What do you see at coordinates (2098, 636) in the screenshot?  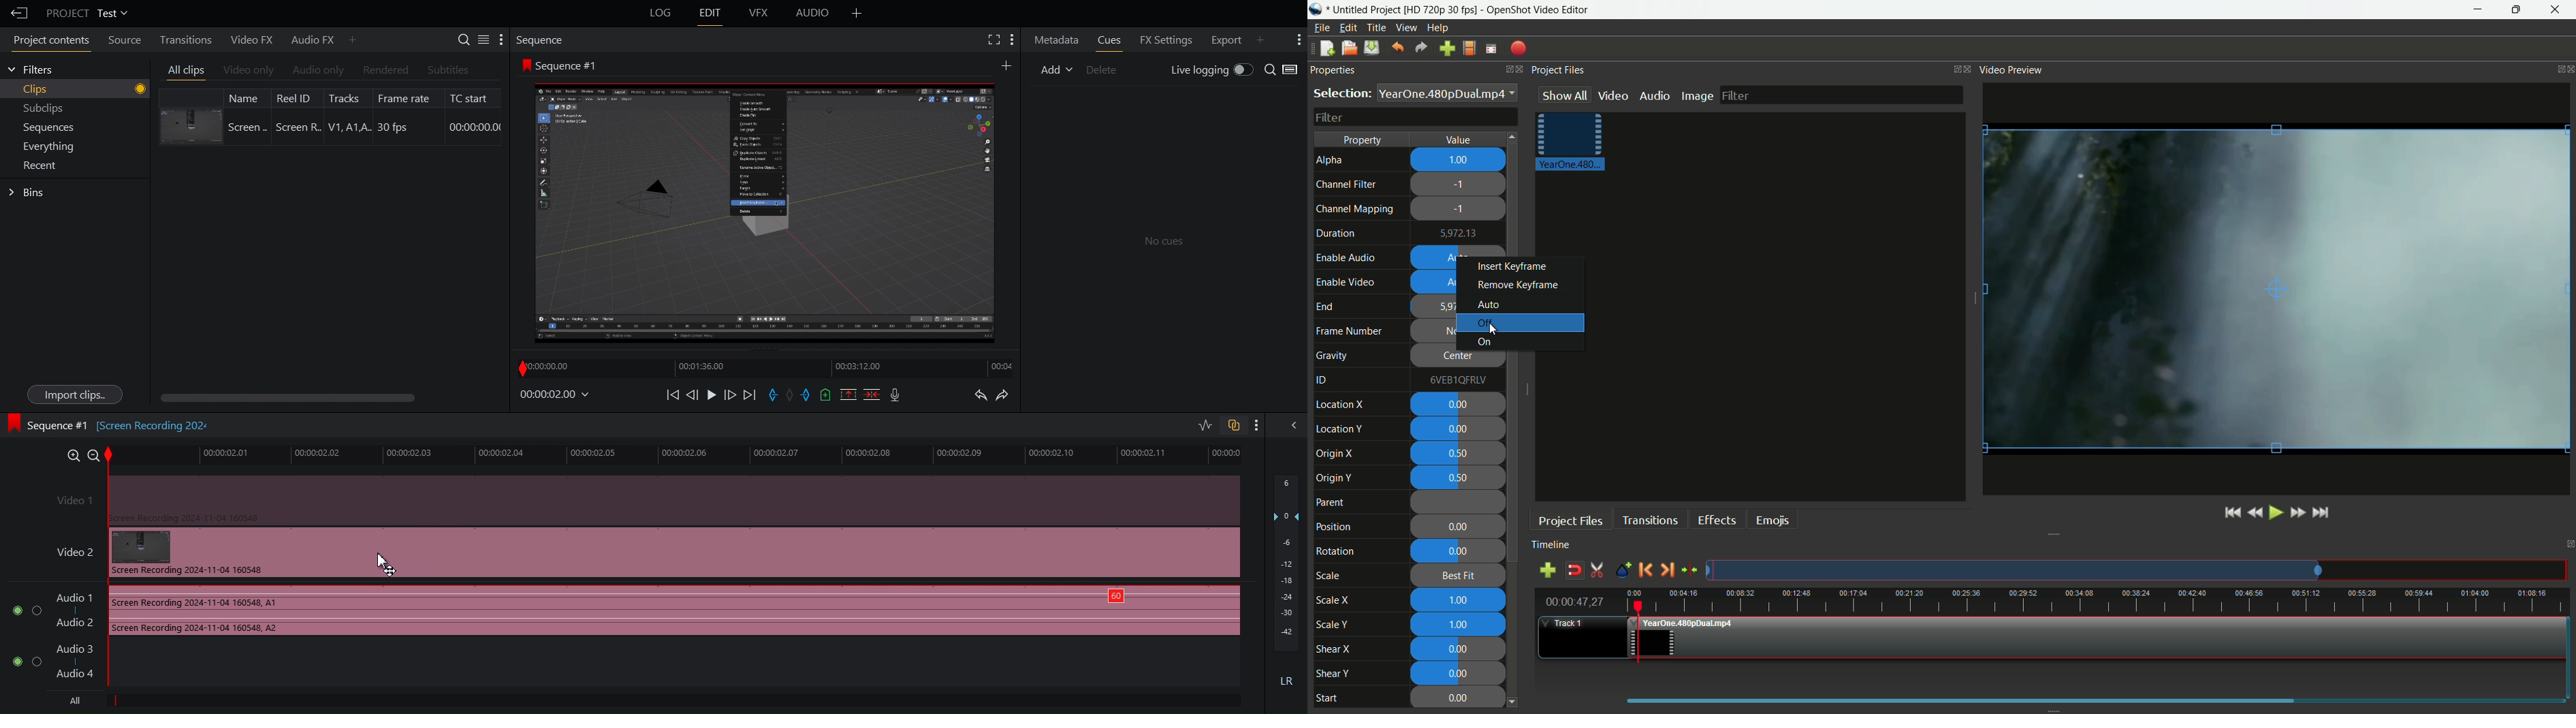 I see `video in timeline` at bounding box center [2098, 636].